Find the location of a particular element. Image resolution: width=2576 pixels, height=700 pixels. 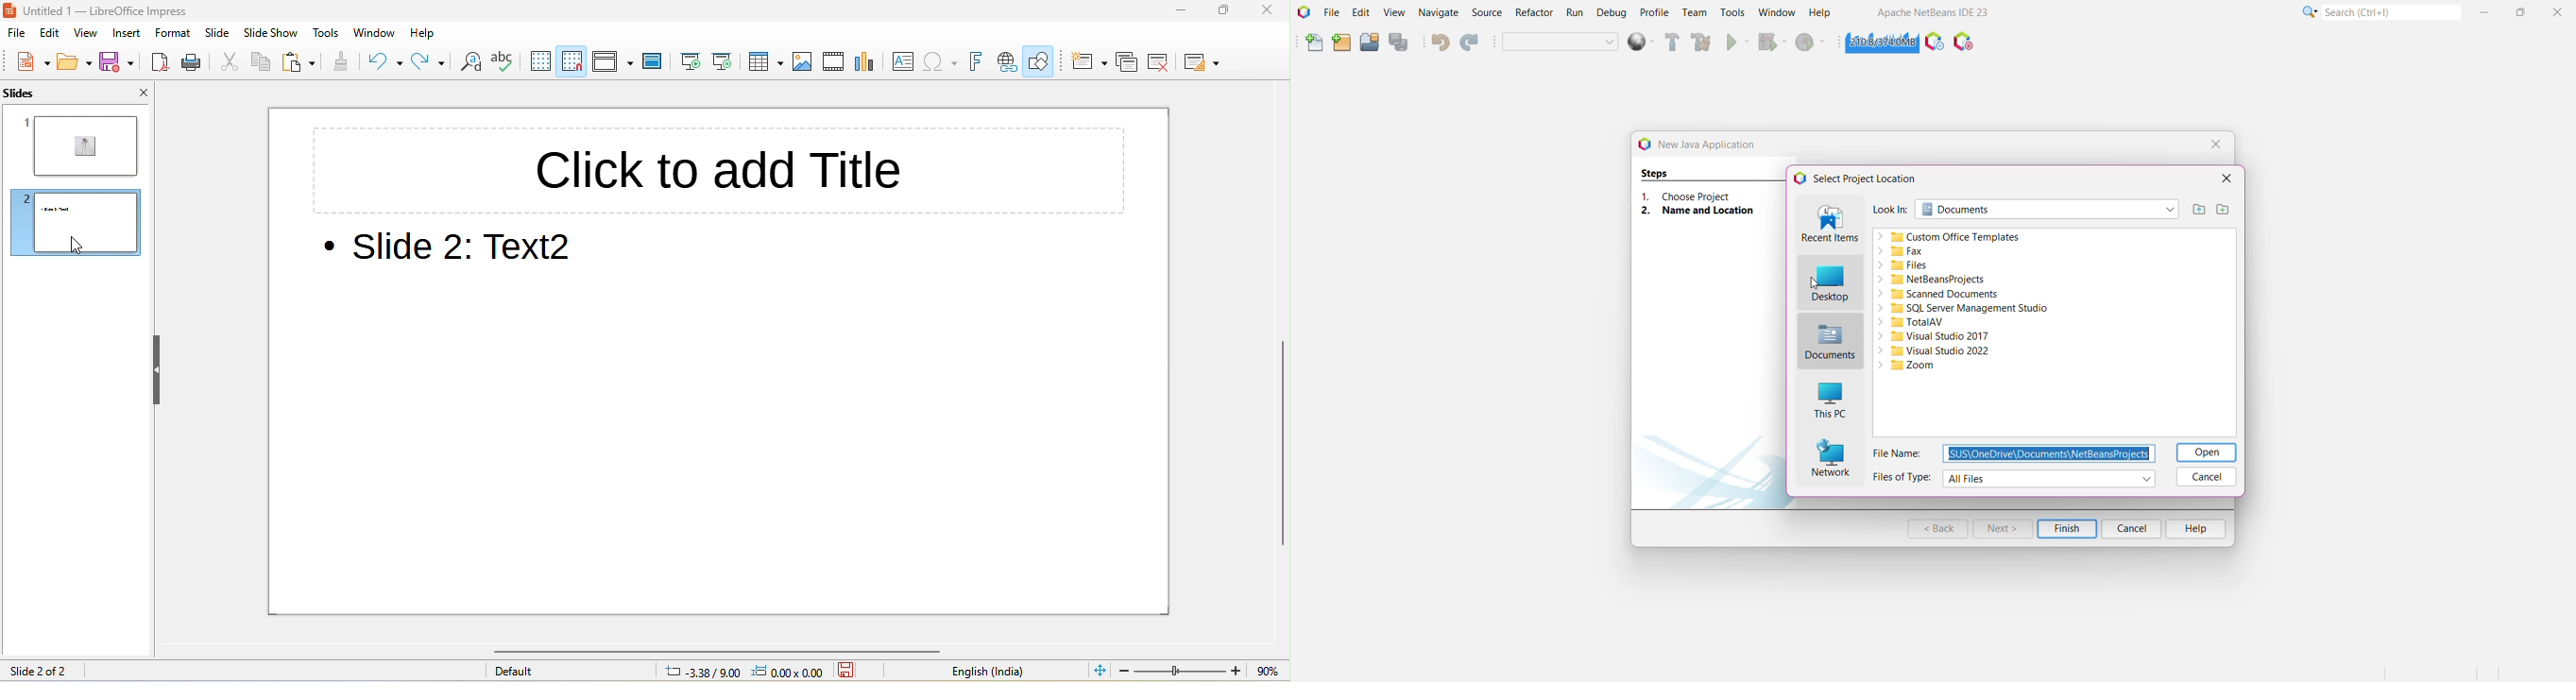

insert is located at coordinates (132, 36).